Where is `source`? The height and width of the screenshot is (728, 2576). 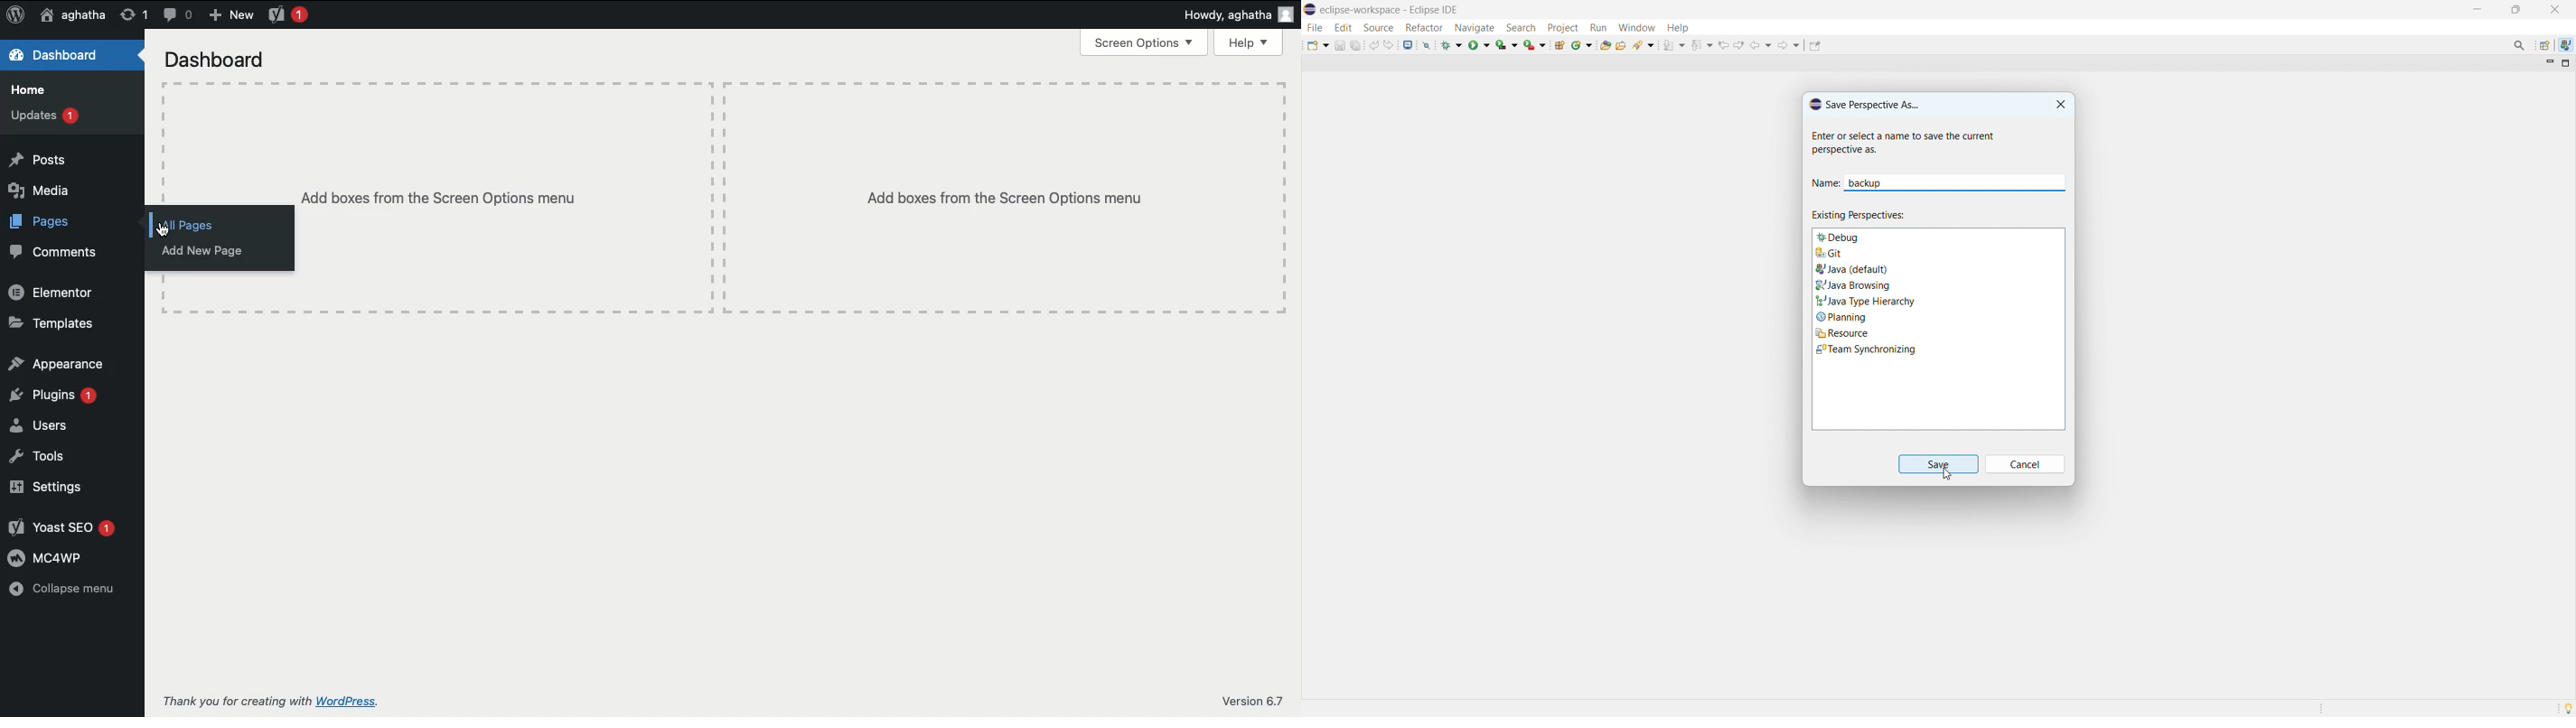
source is located at coordinates (1378, 28).